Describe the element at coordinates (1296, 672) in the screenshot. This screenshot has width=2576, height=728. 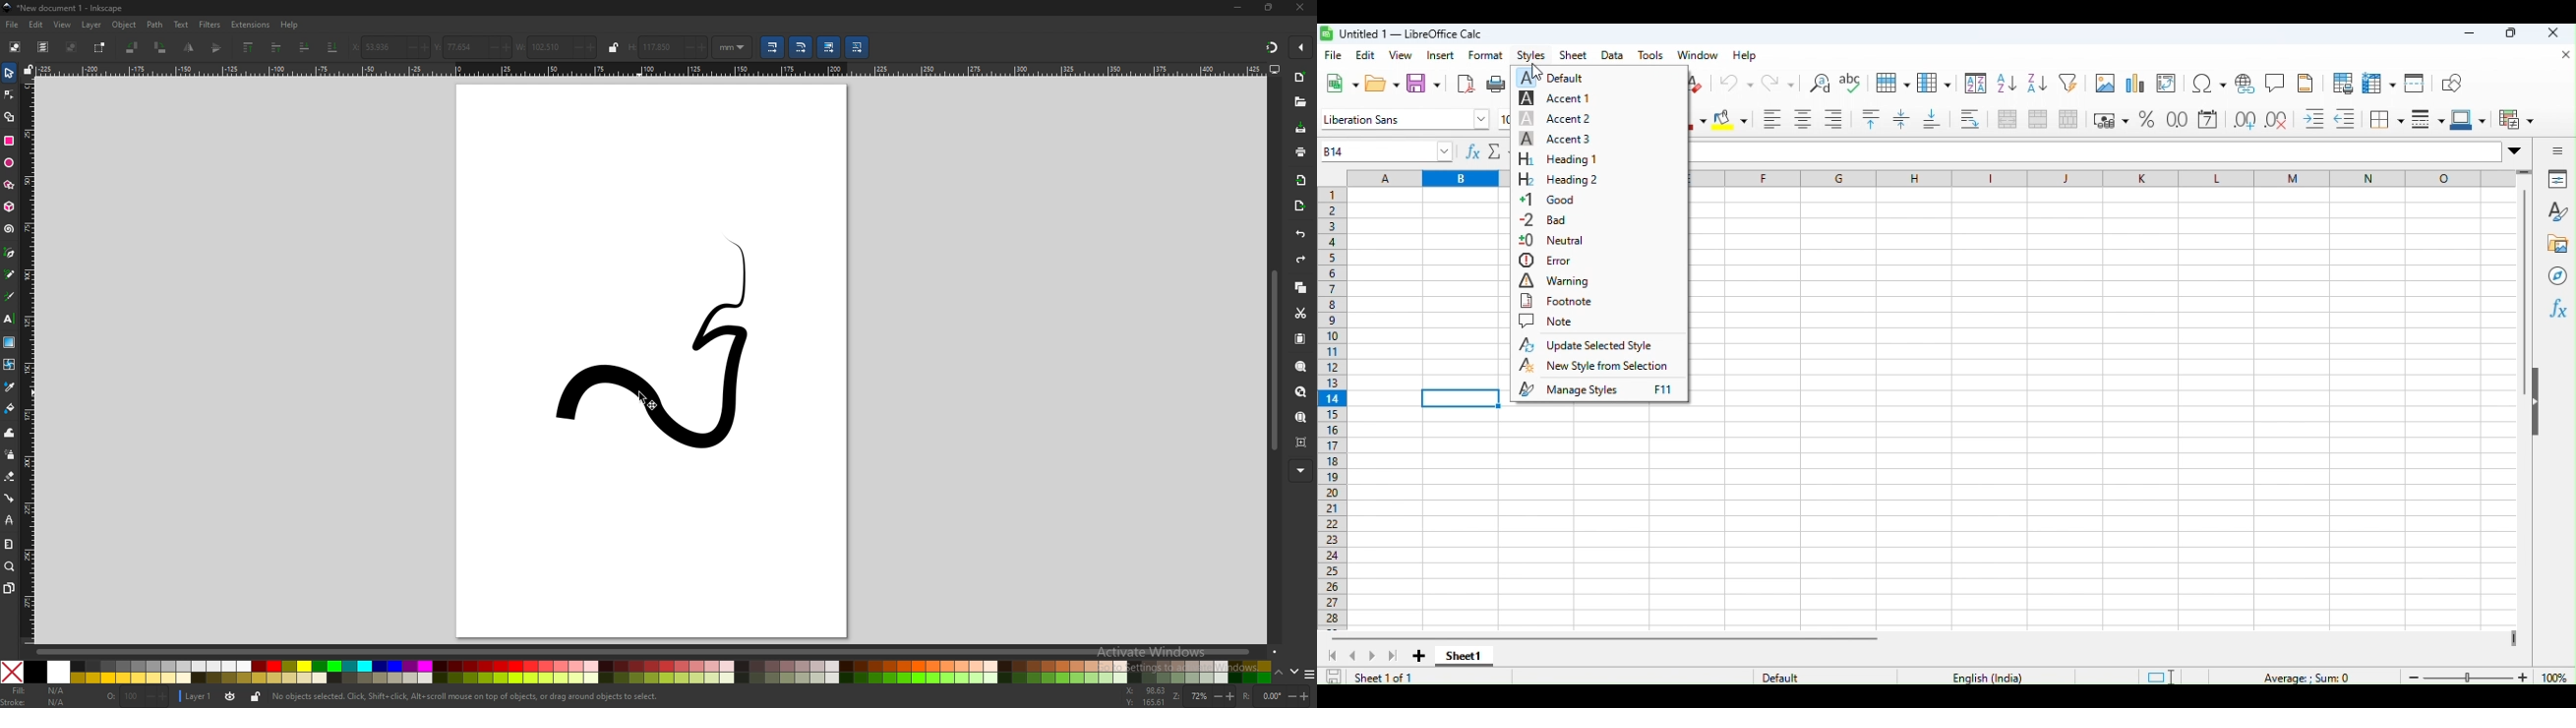
I see `down` at that location.